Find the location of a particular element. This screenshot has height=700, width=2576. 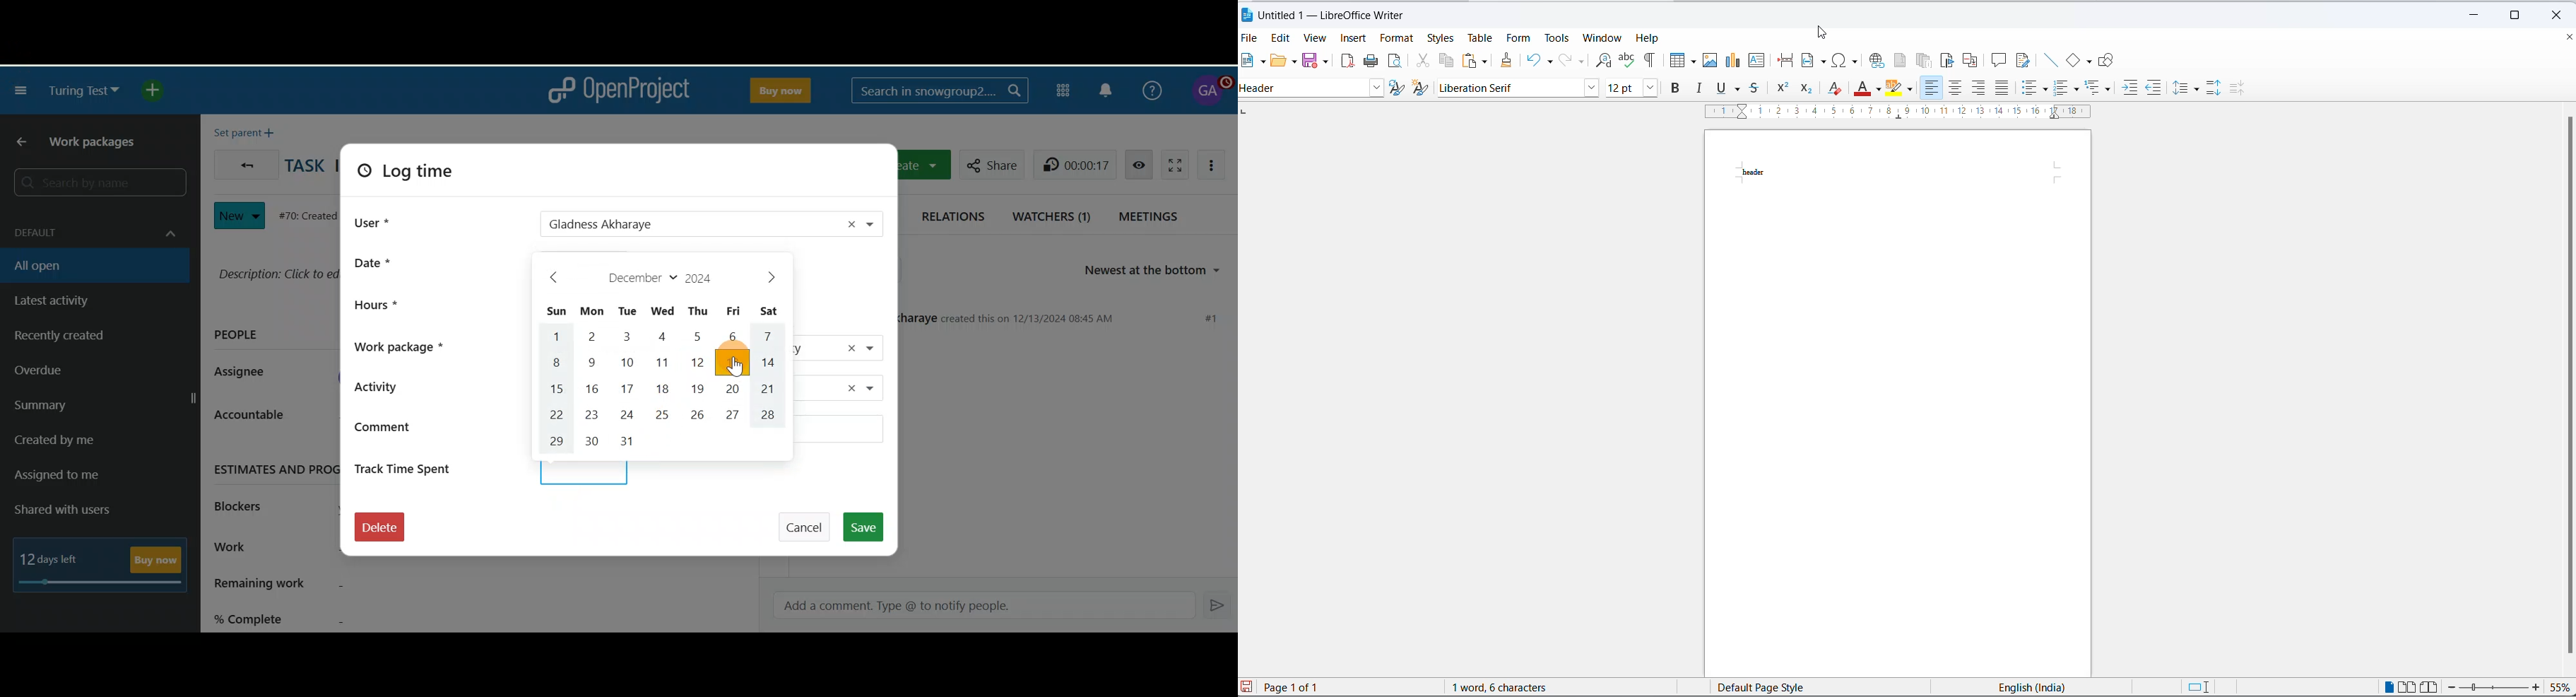

bold is located at coordinates (1679, 88).